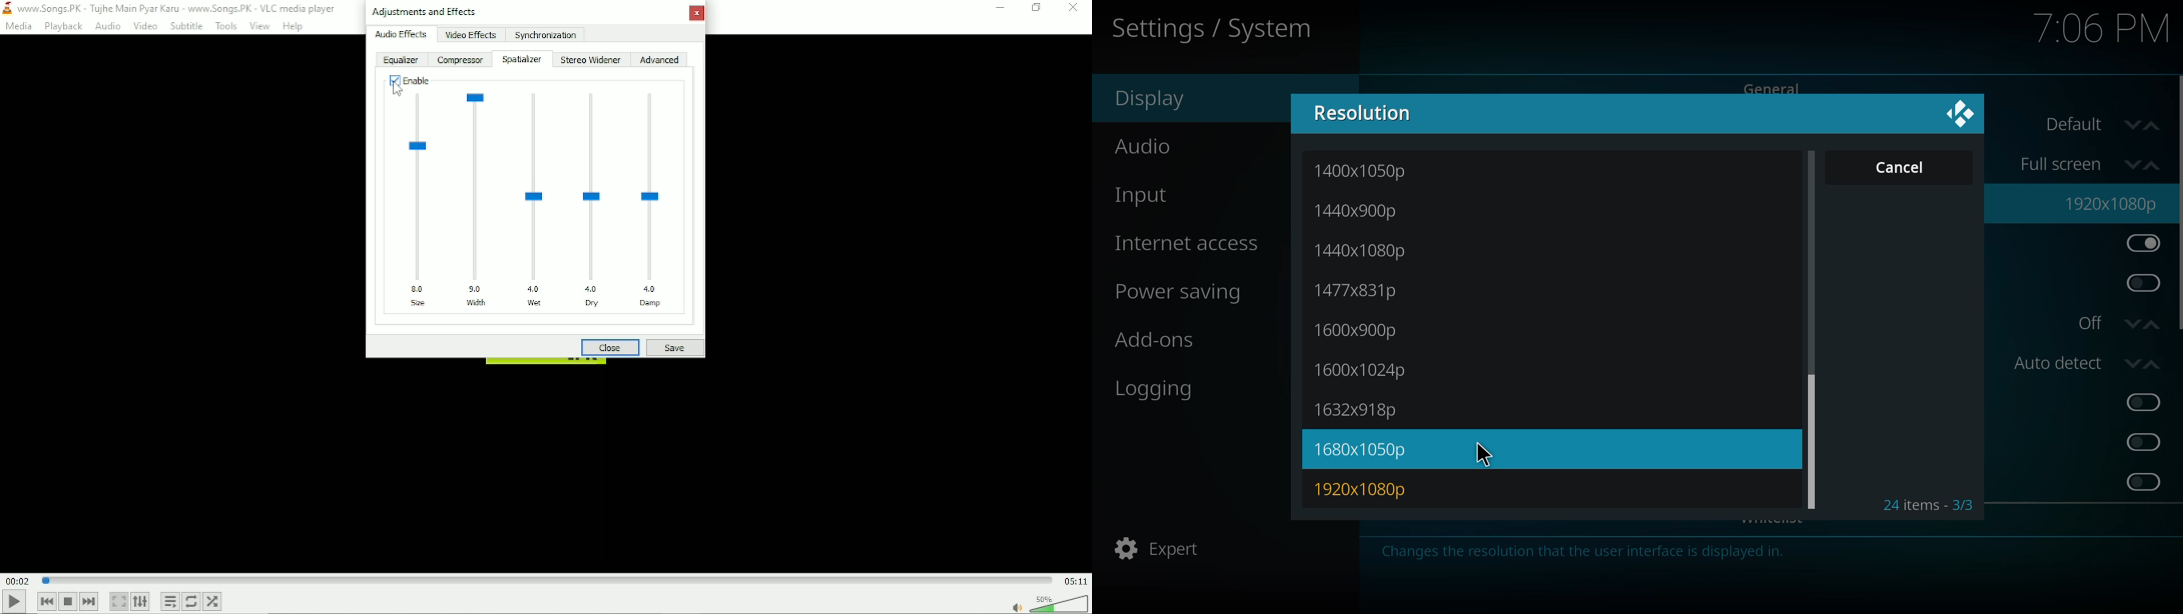  What do you see at coordinates (186, 26) in the screenshot?
I see `Subtitle` at bounding box center [186, 26].